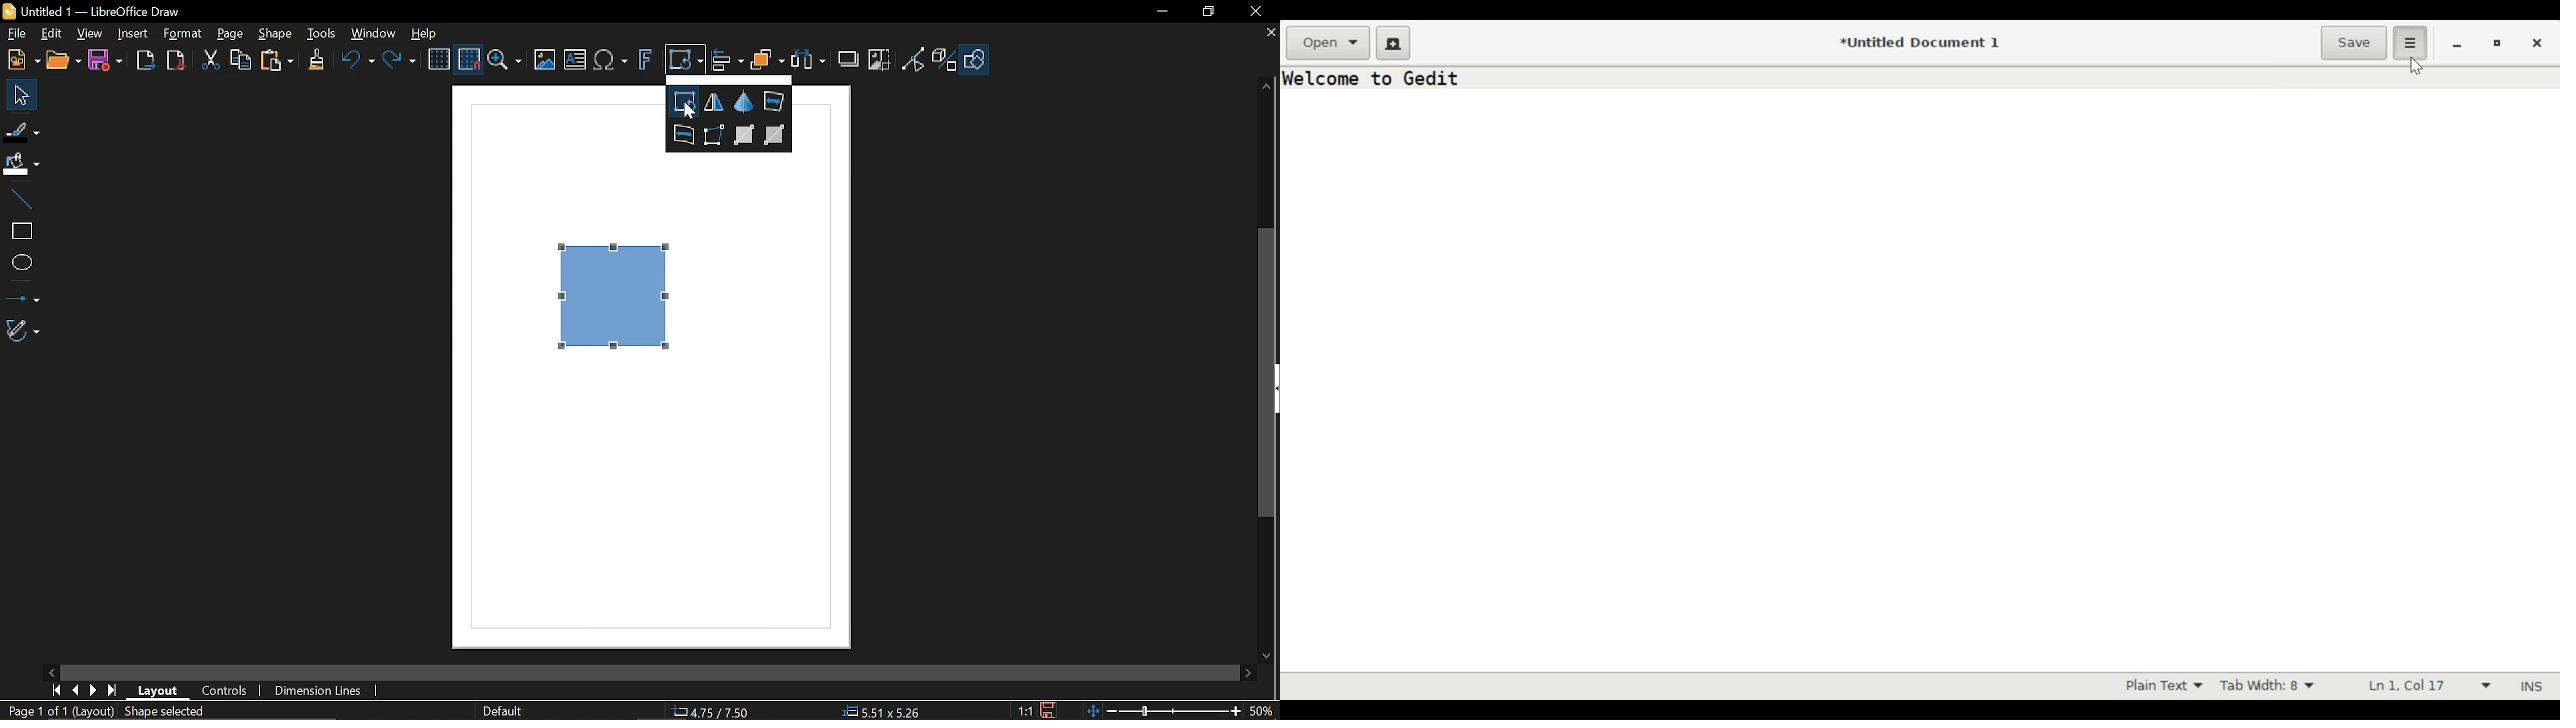 This screenshot has height=728, width=2576. I want to click on Snap to grid, so click(470, 60).